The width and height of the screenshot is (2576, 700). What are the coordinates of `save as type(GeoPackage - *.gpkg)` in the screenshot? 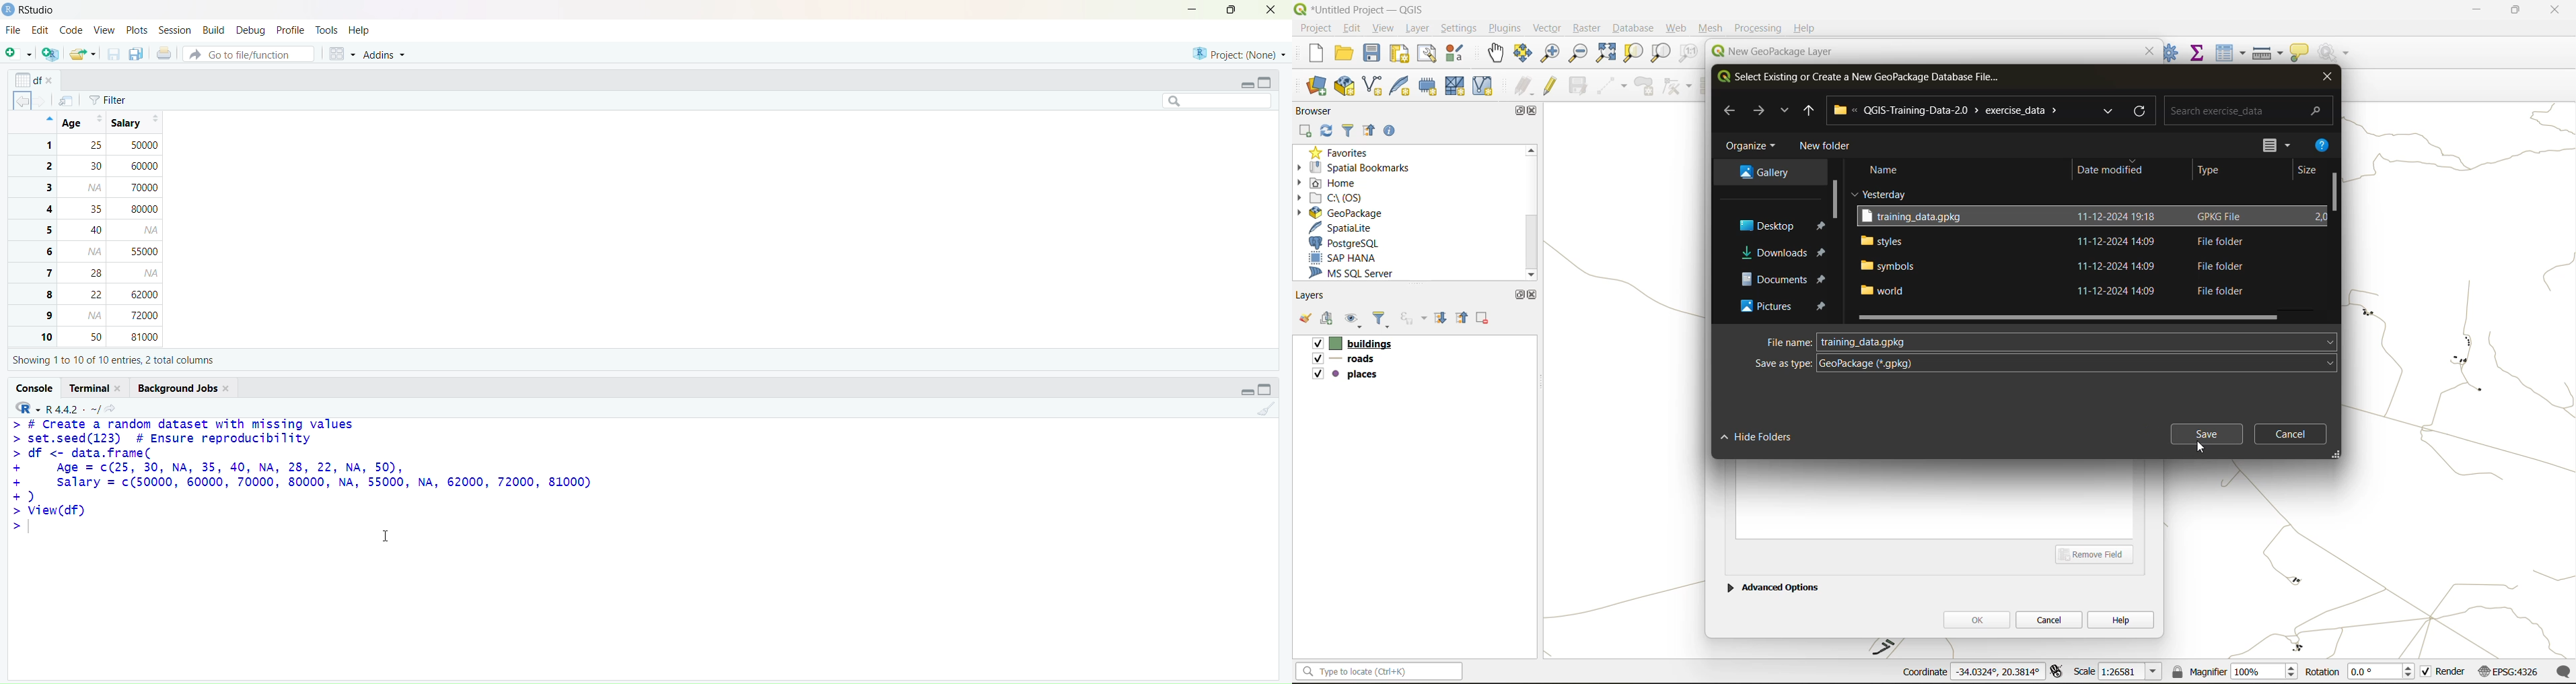 It's located at (2043, 364).